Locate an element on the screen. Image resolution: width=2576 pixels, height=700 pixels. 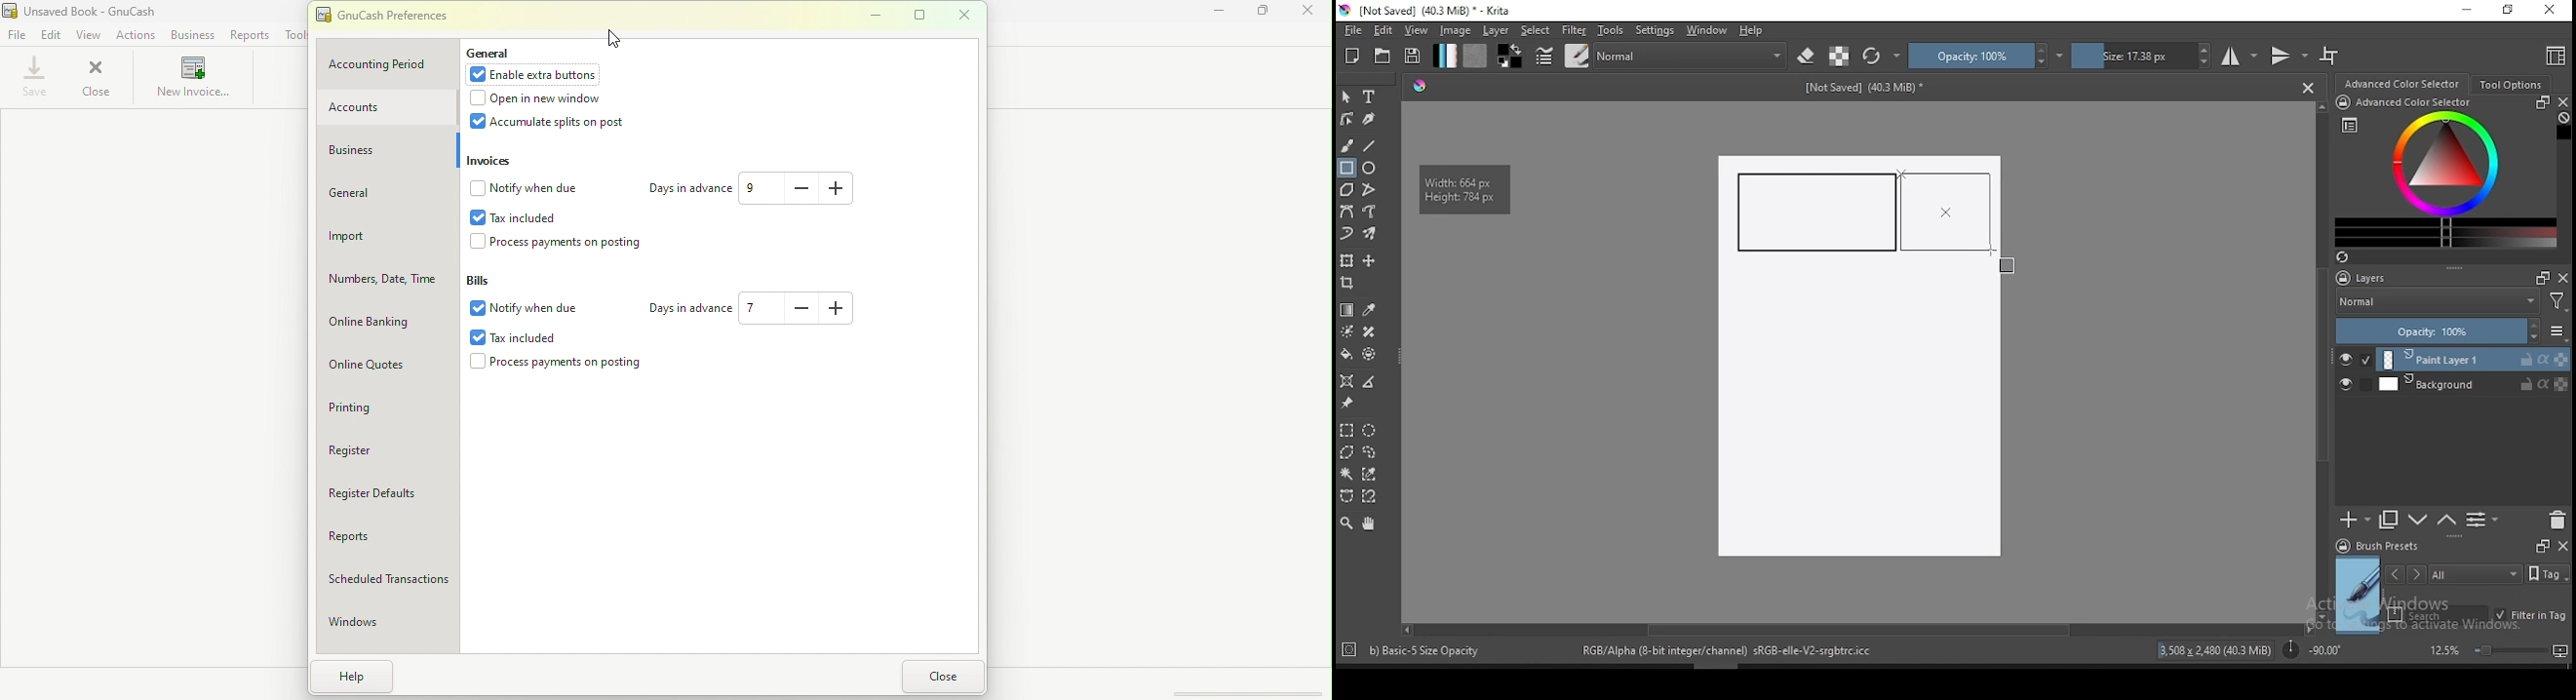
Maximize is located at coordinates (917, 18).